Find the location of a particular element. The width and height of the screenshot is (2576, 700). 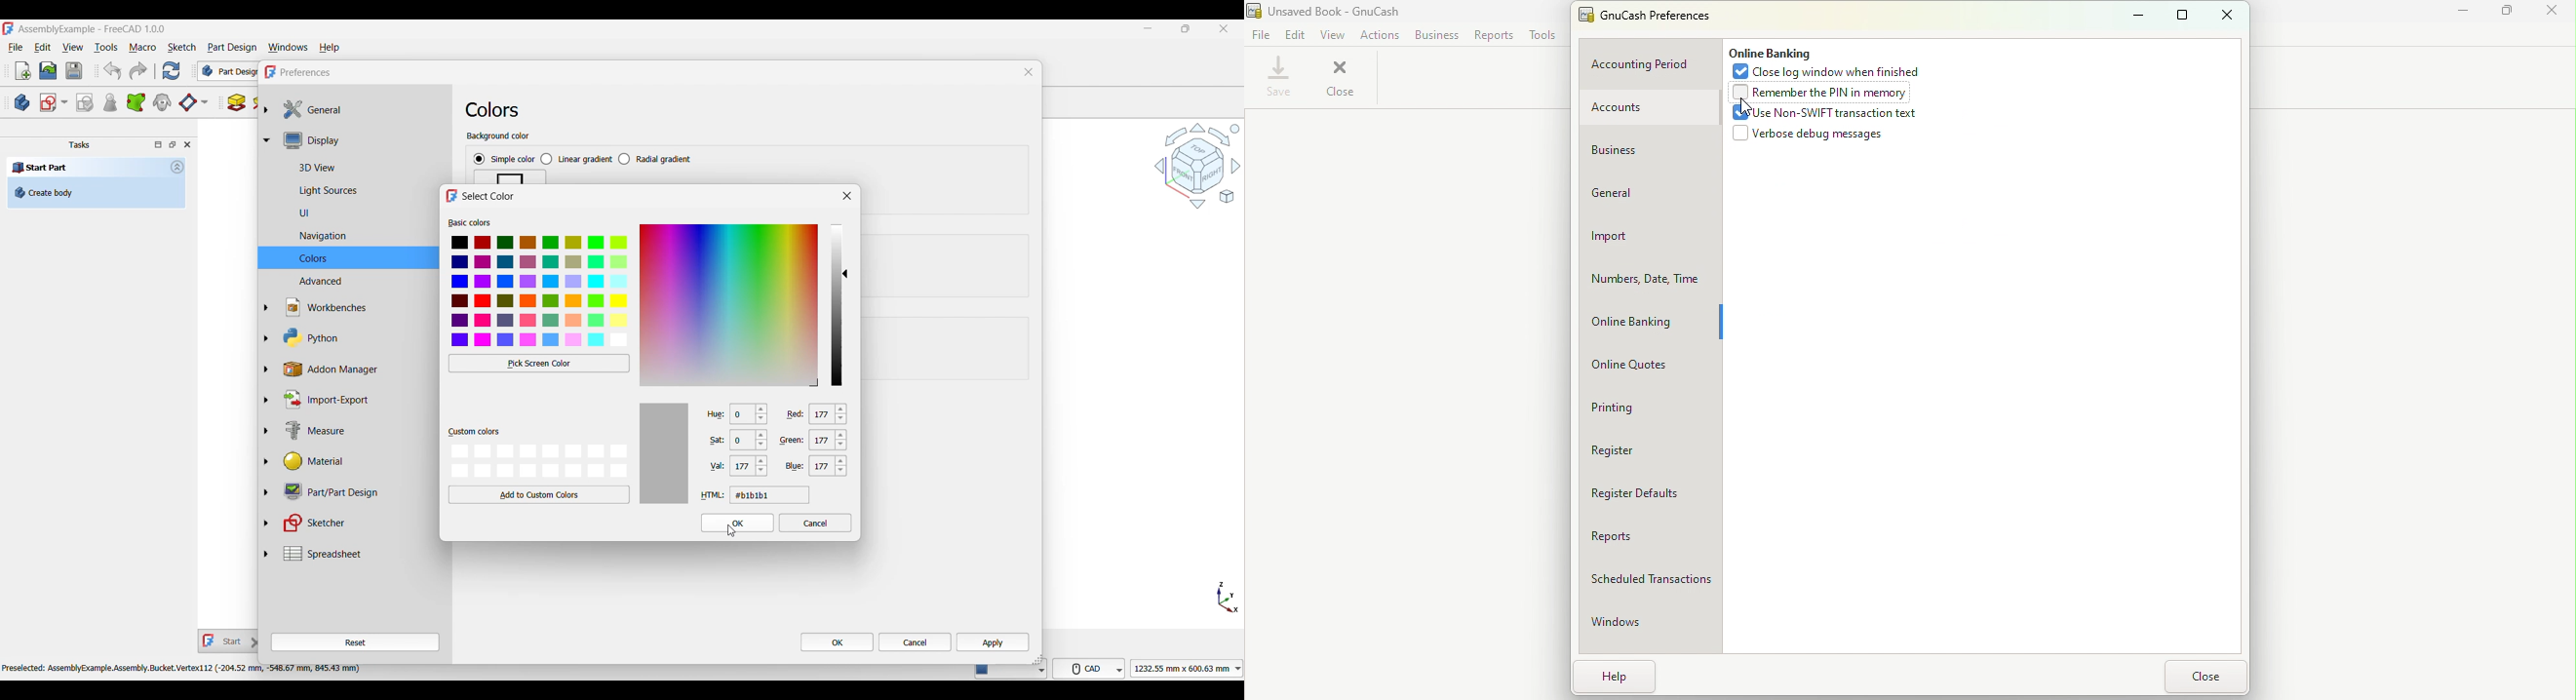

Create a sub-object shape binder is located at coordinates (136, 102).